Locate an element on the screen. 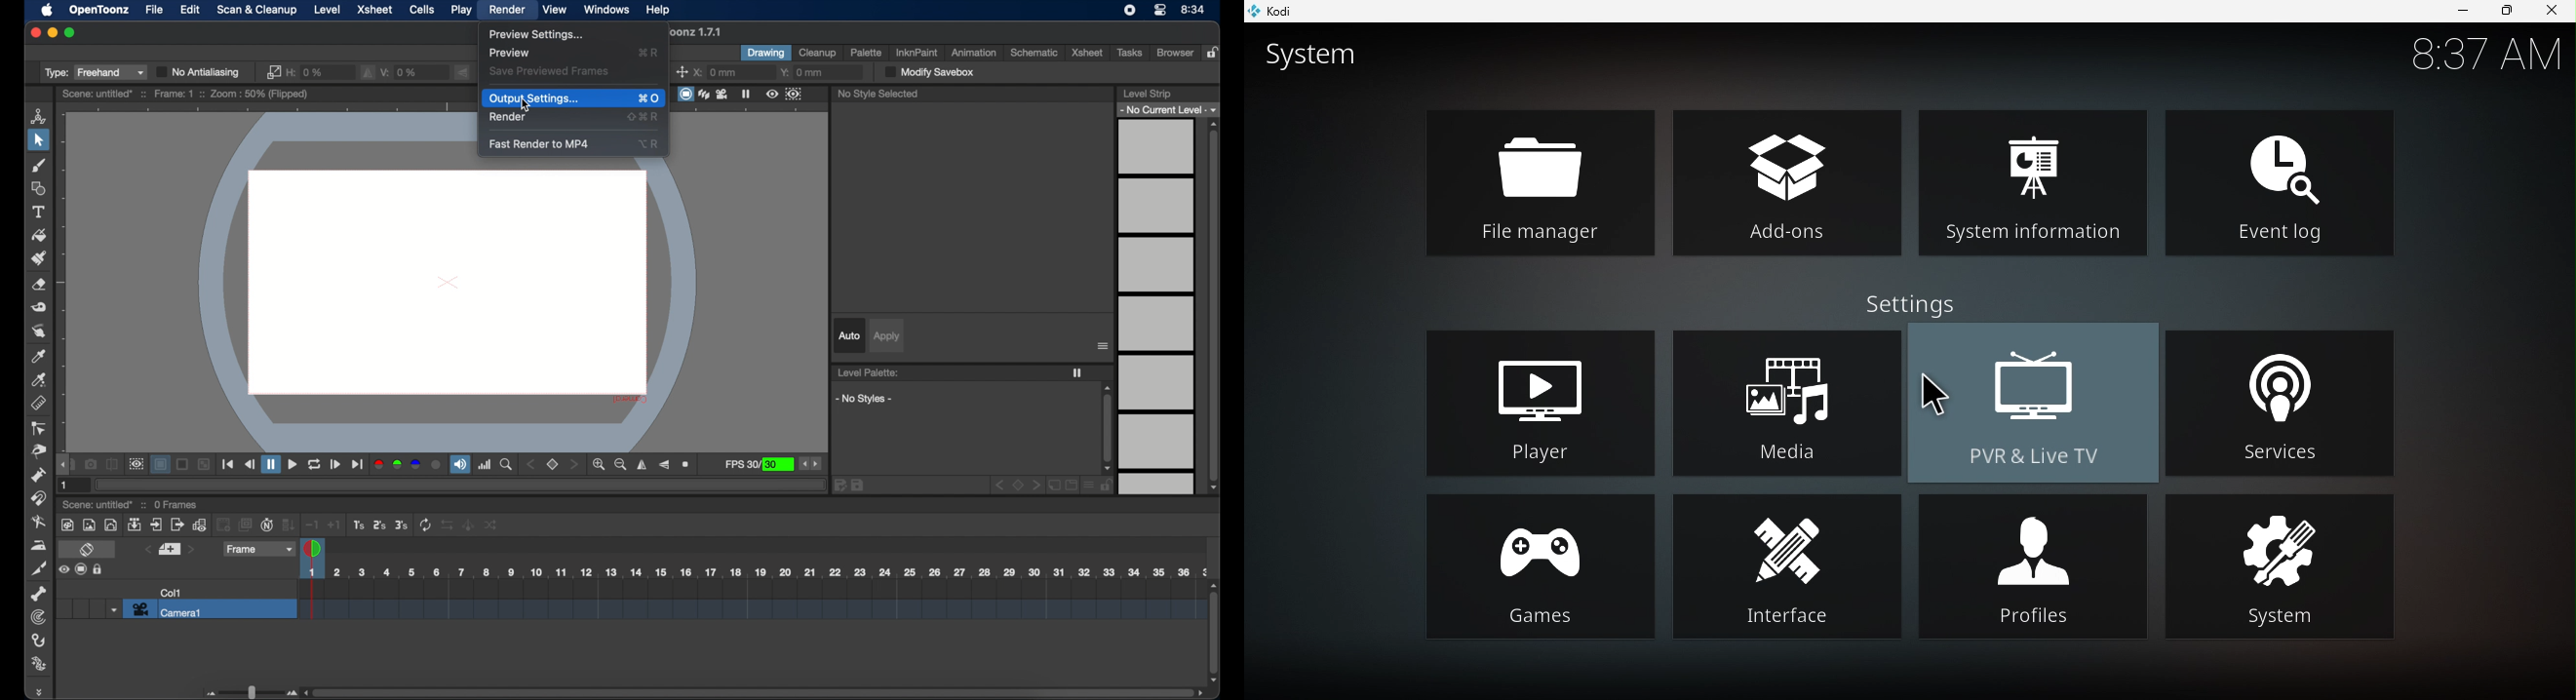 This screenshot has height=700, width=2576. Settings is located at coordinates (1903, 306).